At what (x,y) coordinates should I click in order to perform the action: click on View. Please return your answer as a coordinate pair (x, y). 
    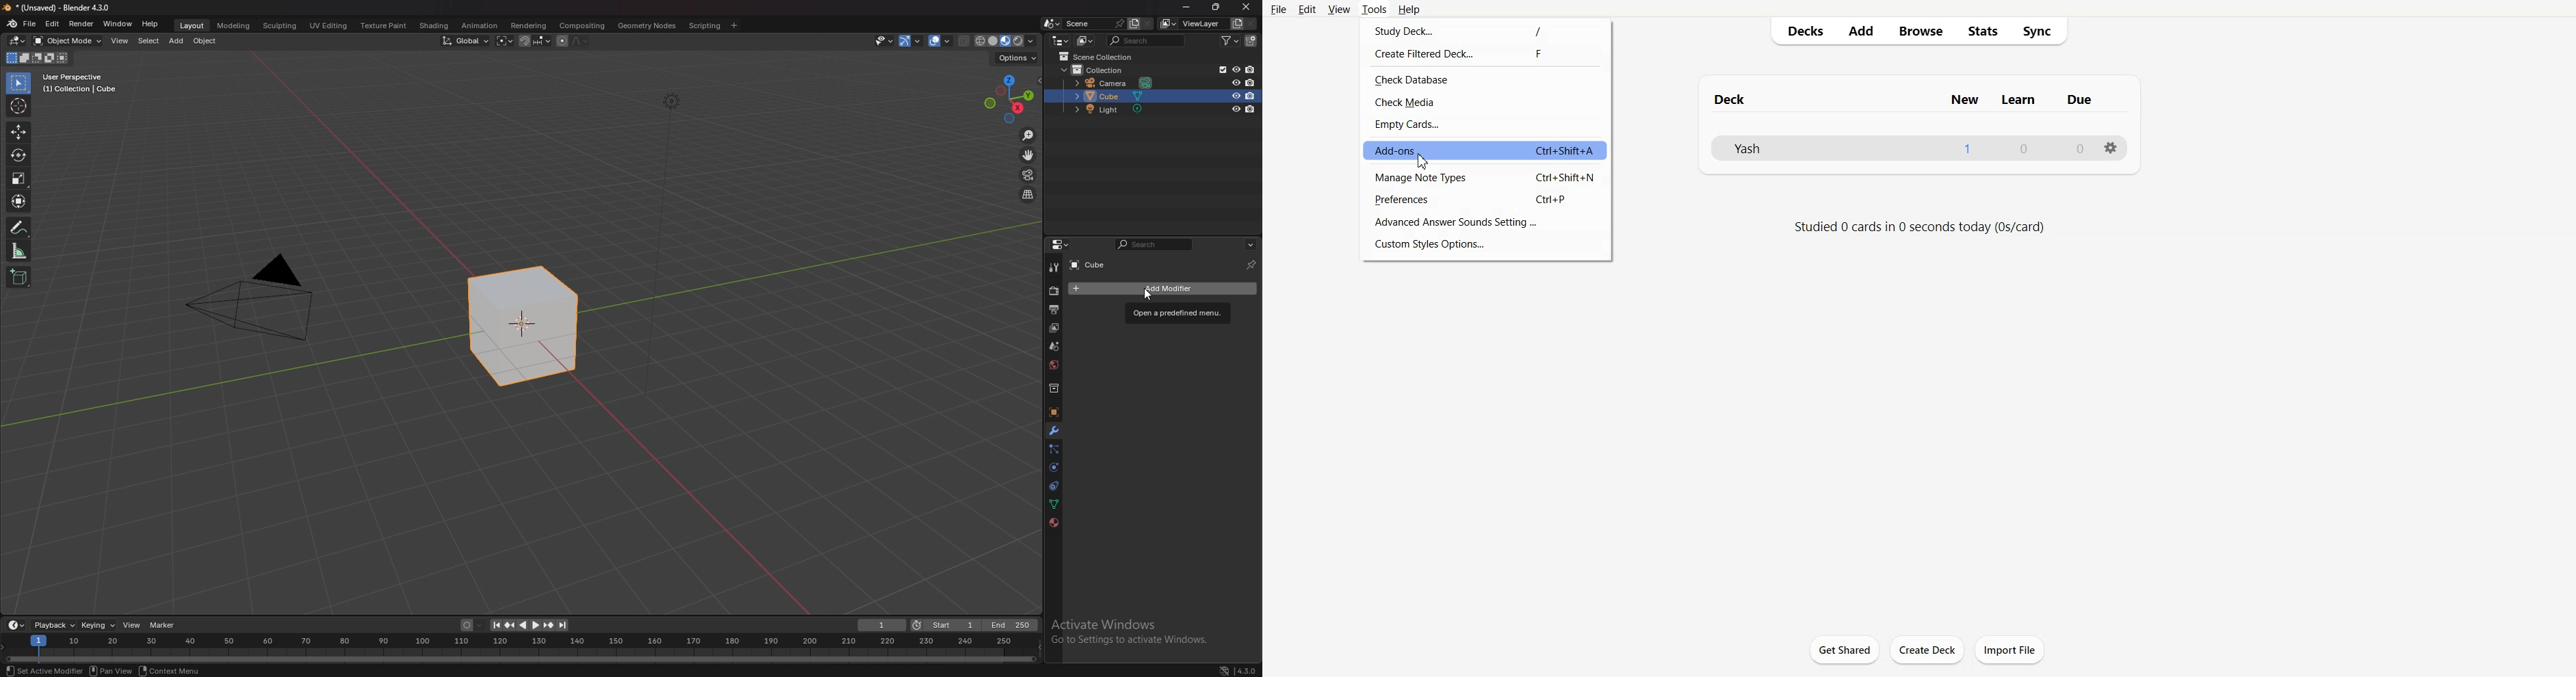
    Looking at the image, I should click on (1338, 10).